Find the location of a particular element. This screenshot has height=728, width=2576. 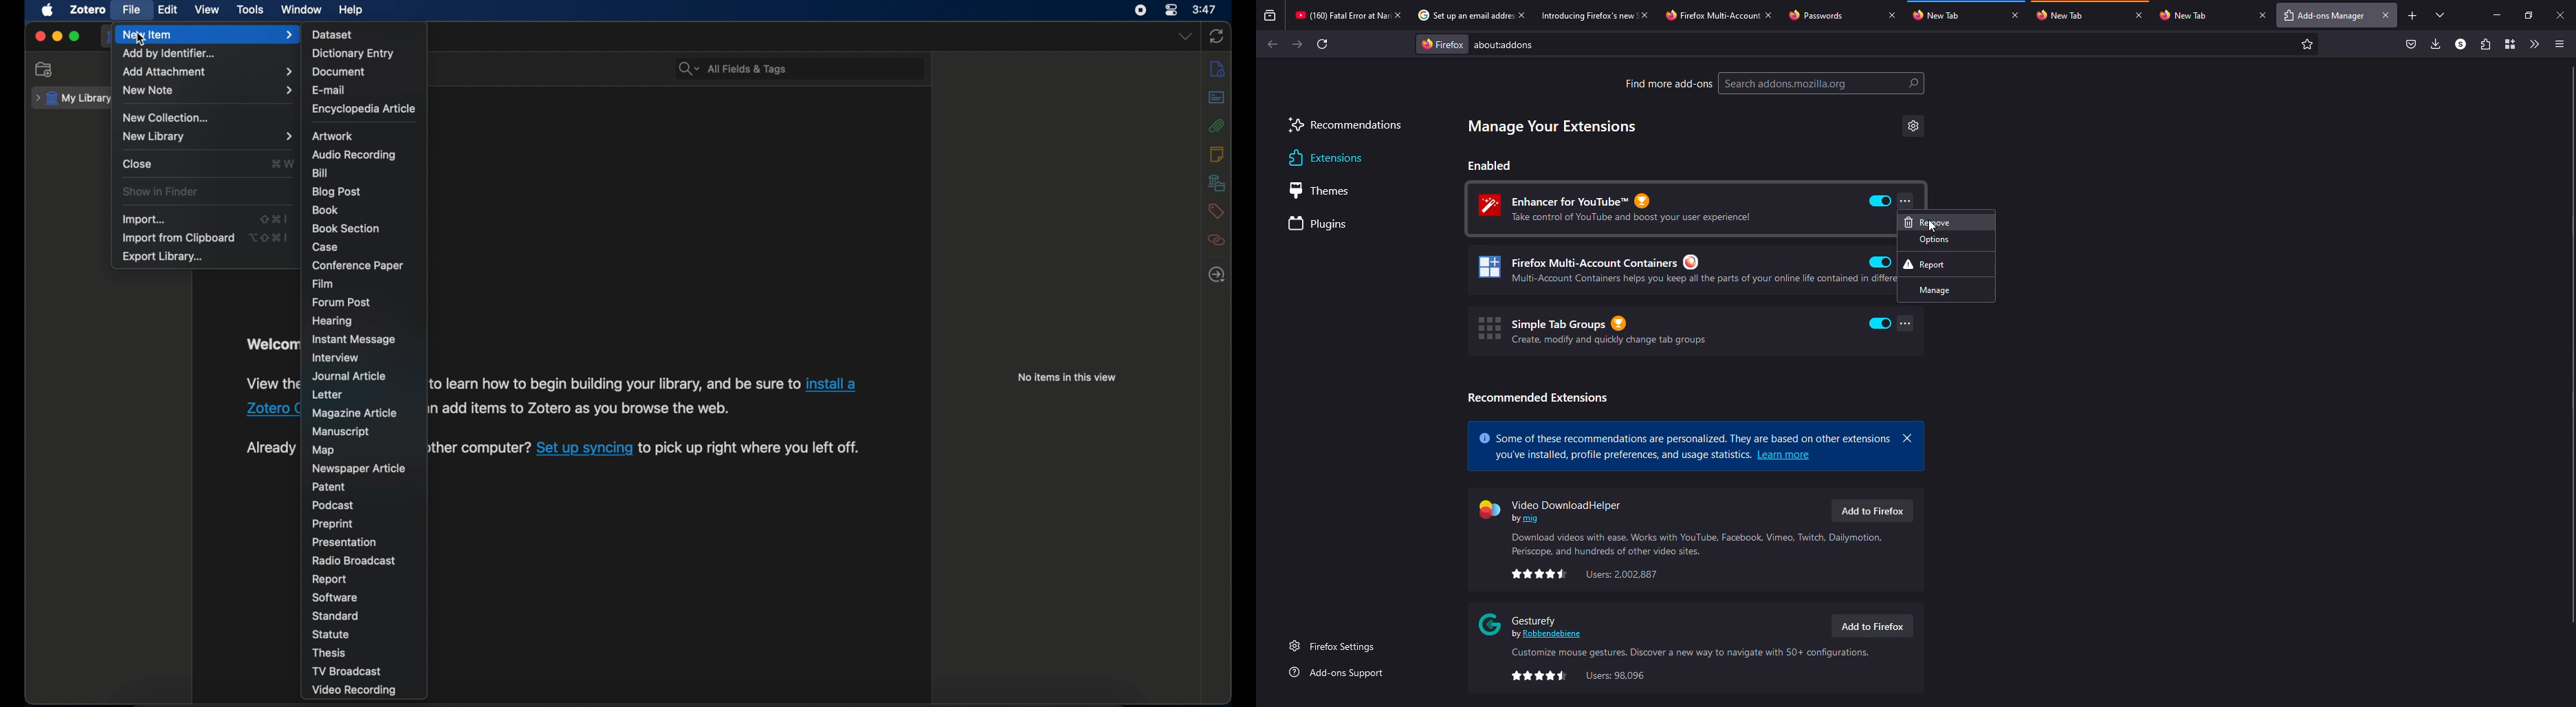

attachments is located at coordinates (1218, 126).